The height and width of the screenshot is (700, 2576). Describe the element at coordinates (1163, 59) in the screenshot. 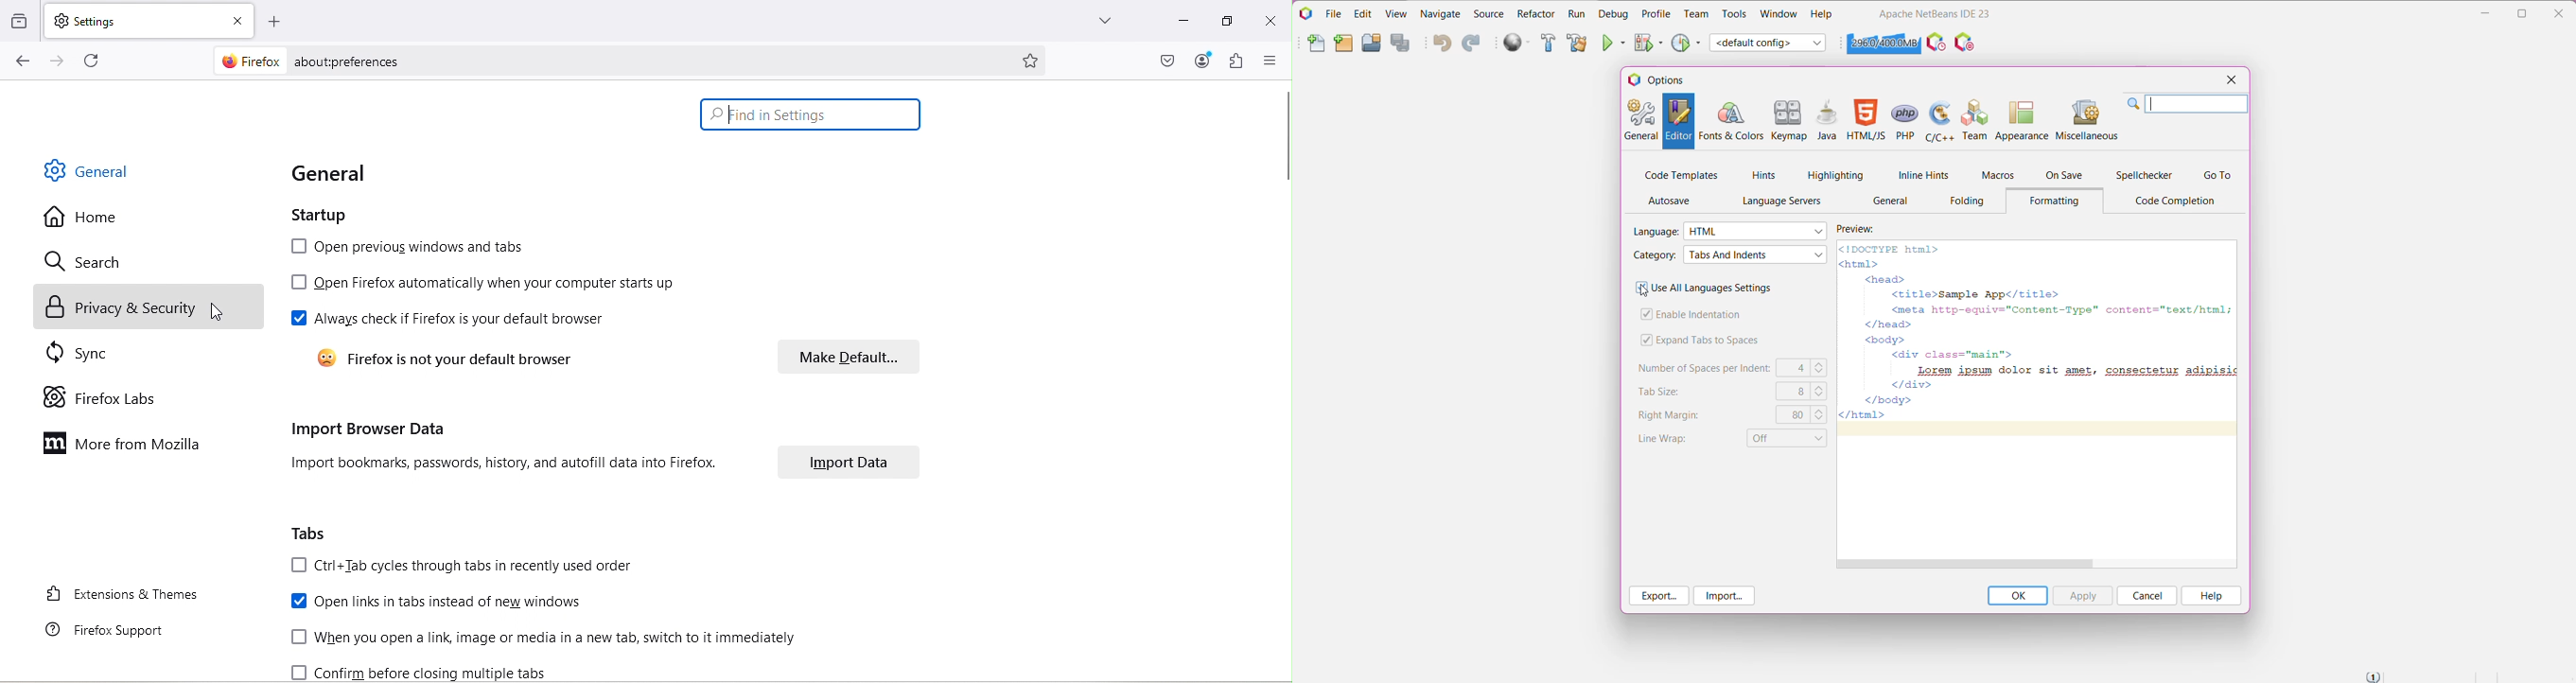

I see `Save to pocket` at that location.